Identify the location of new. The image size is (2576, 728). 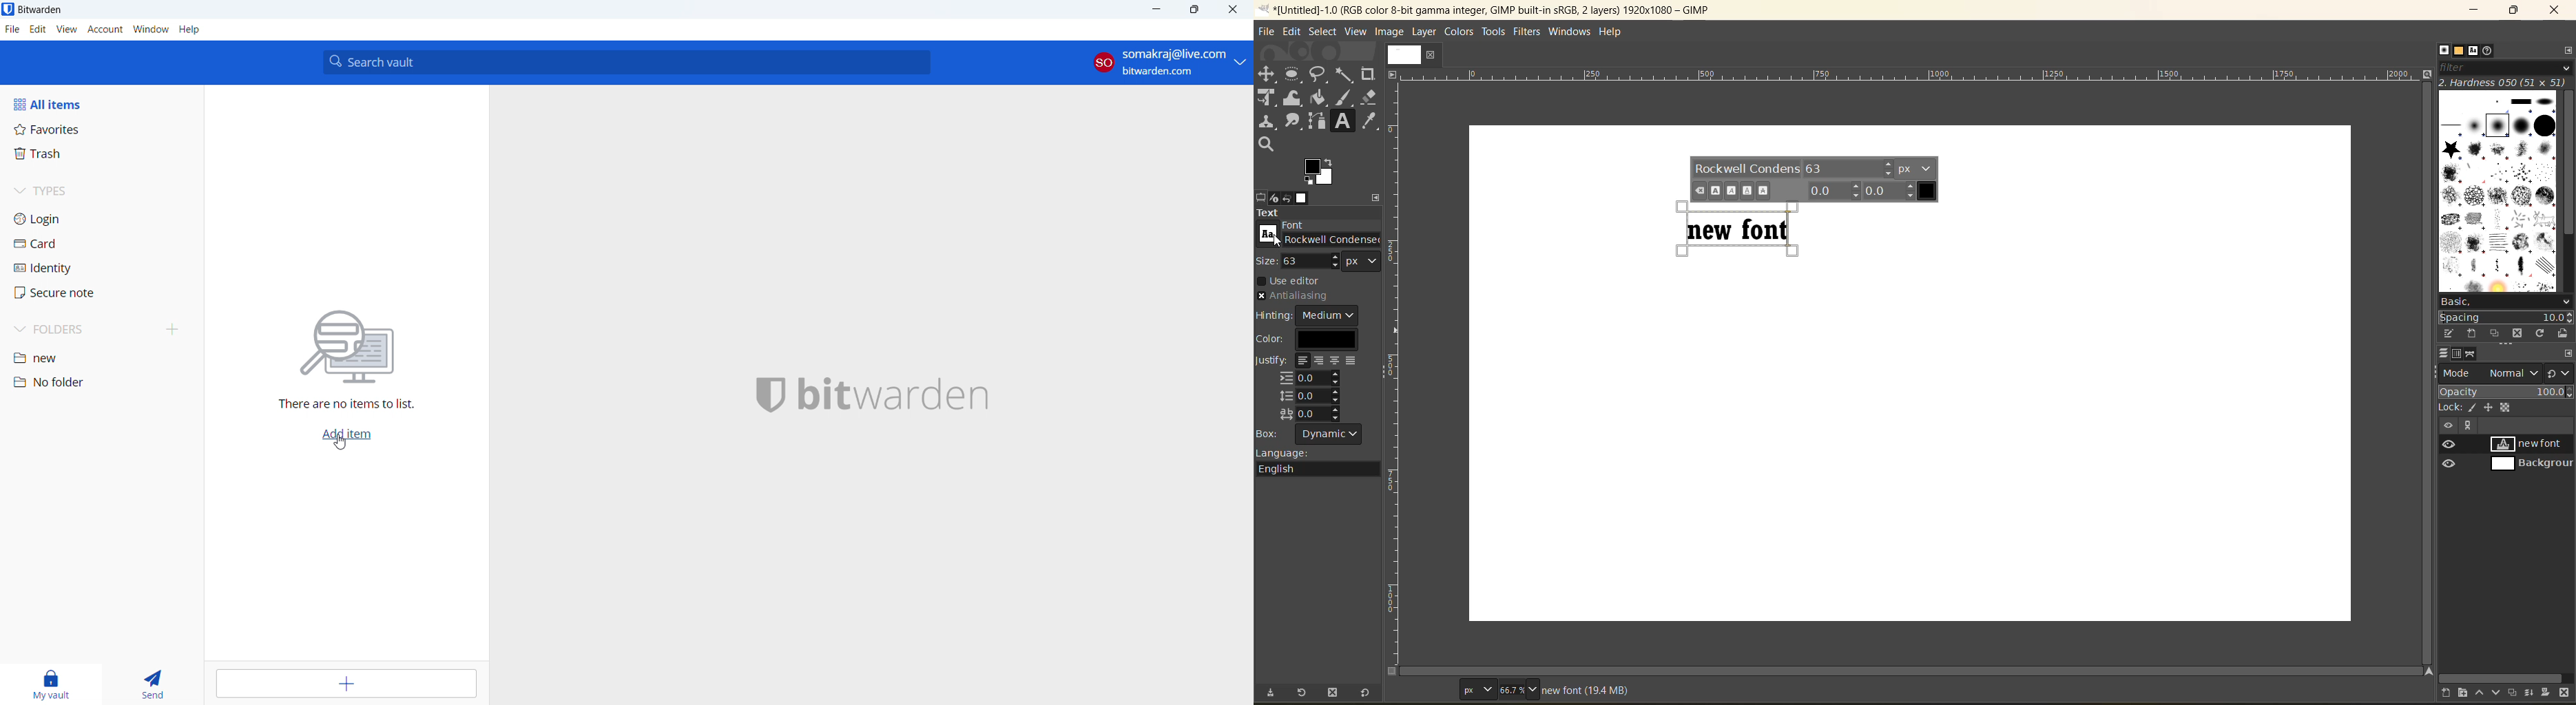
(101, 359).